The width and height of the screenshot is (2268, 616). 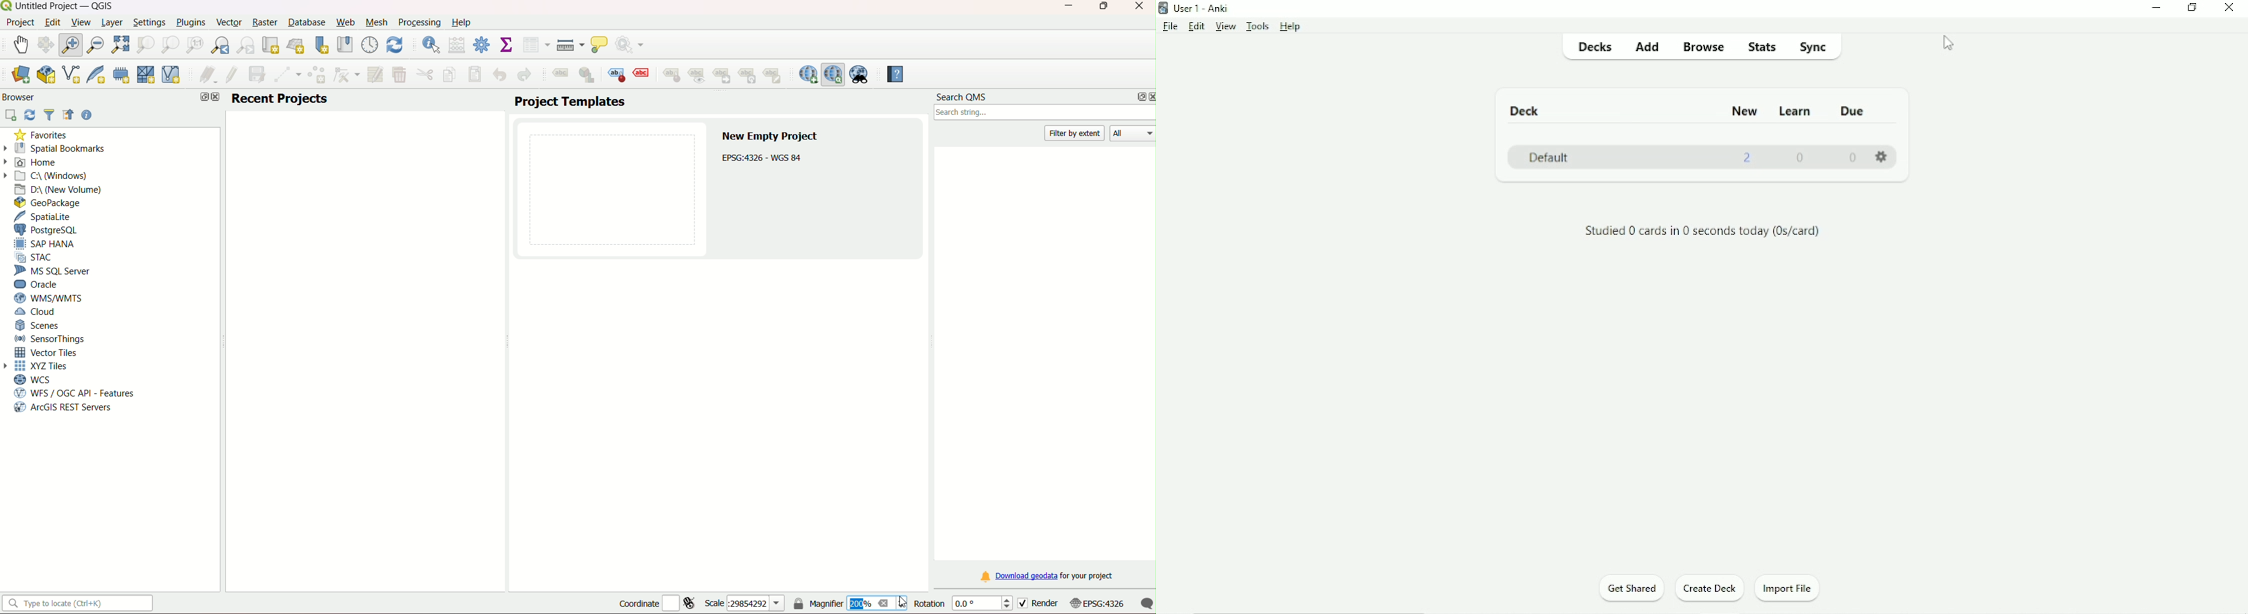 I want to click on Create Deck, so click(x=1710, y=588).